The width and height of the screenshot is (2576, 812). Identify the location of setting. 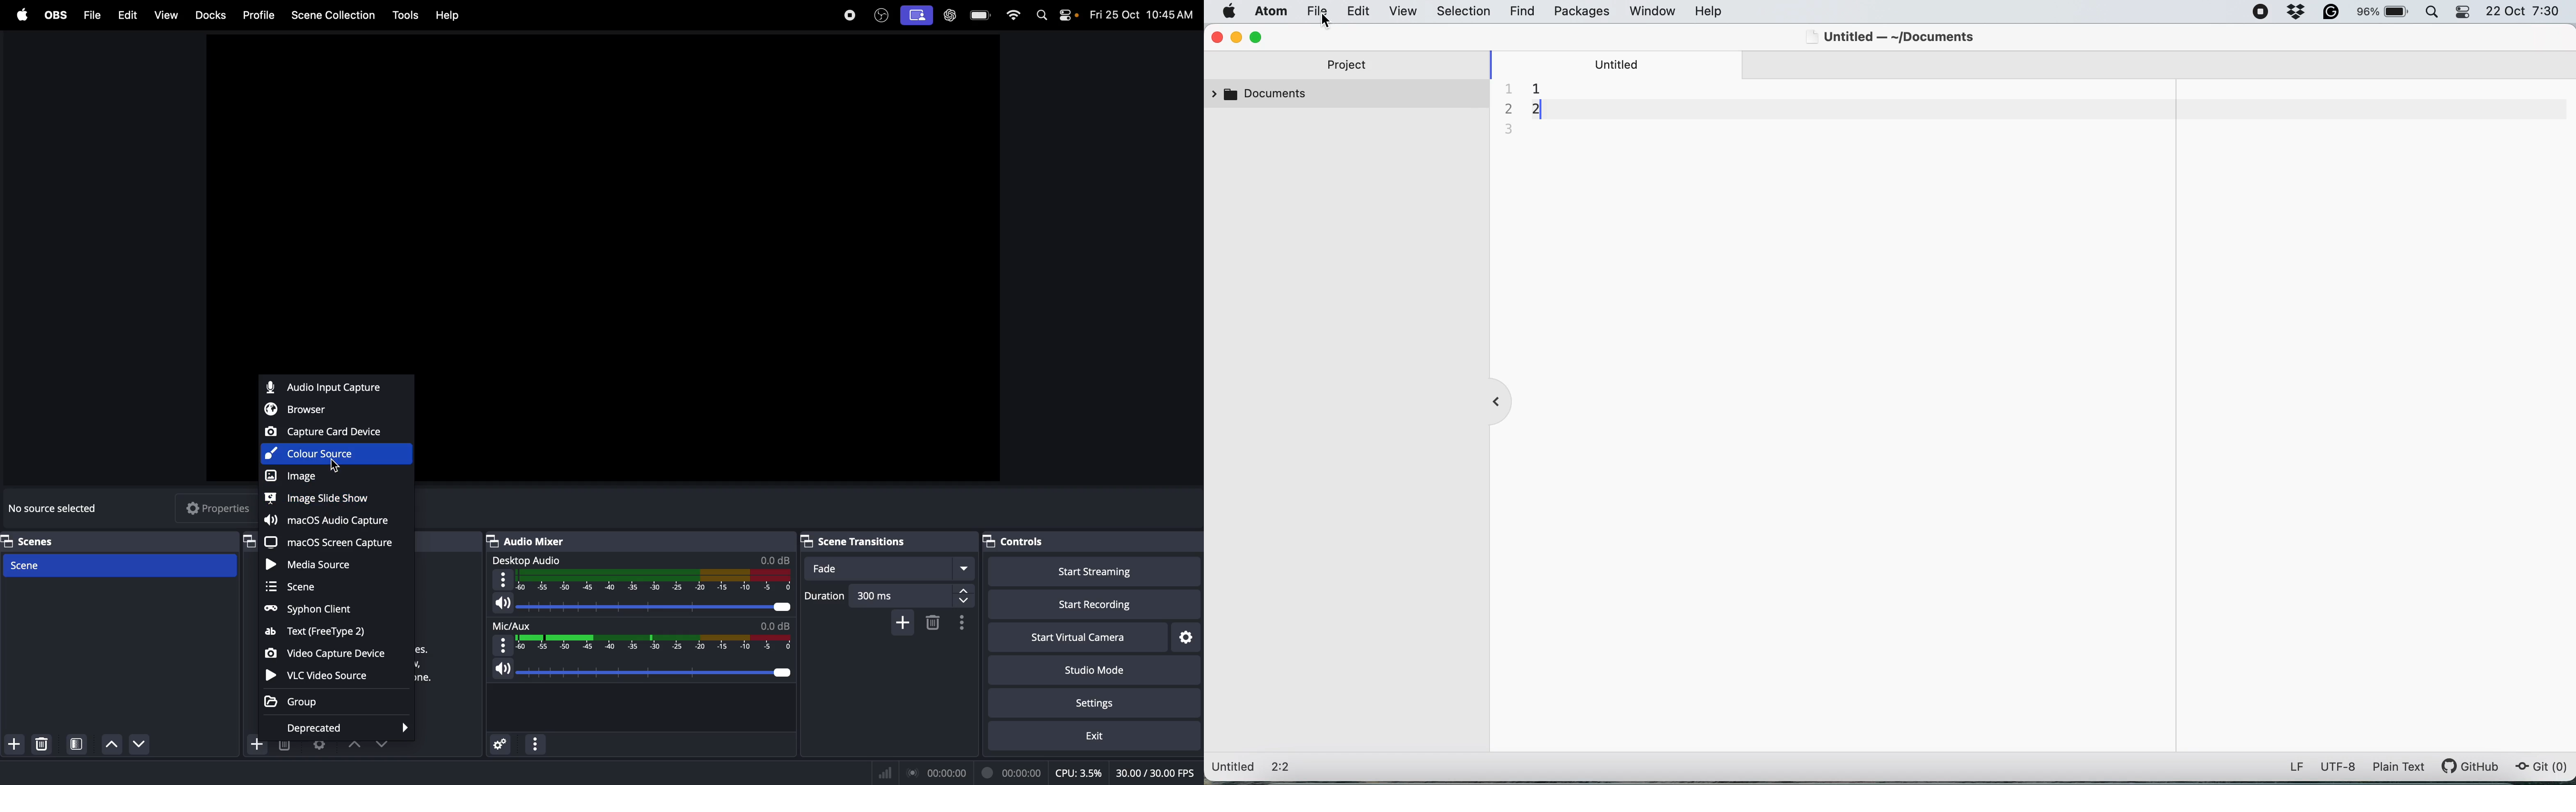
(1105, 701).